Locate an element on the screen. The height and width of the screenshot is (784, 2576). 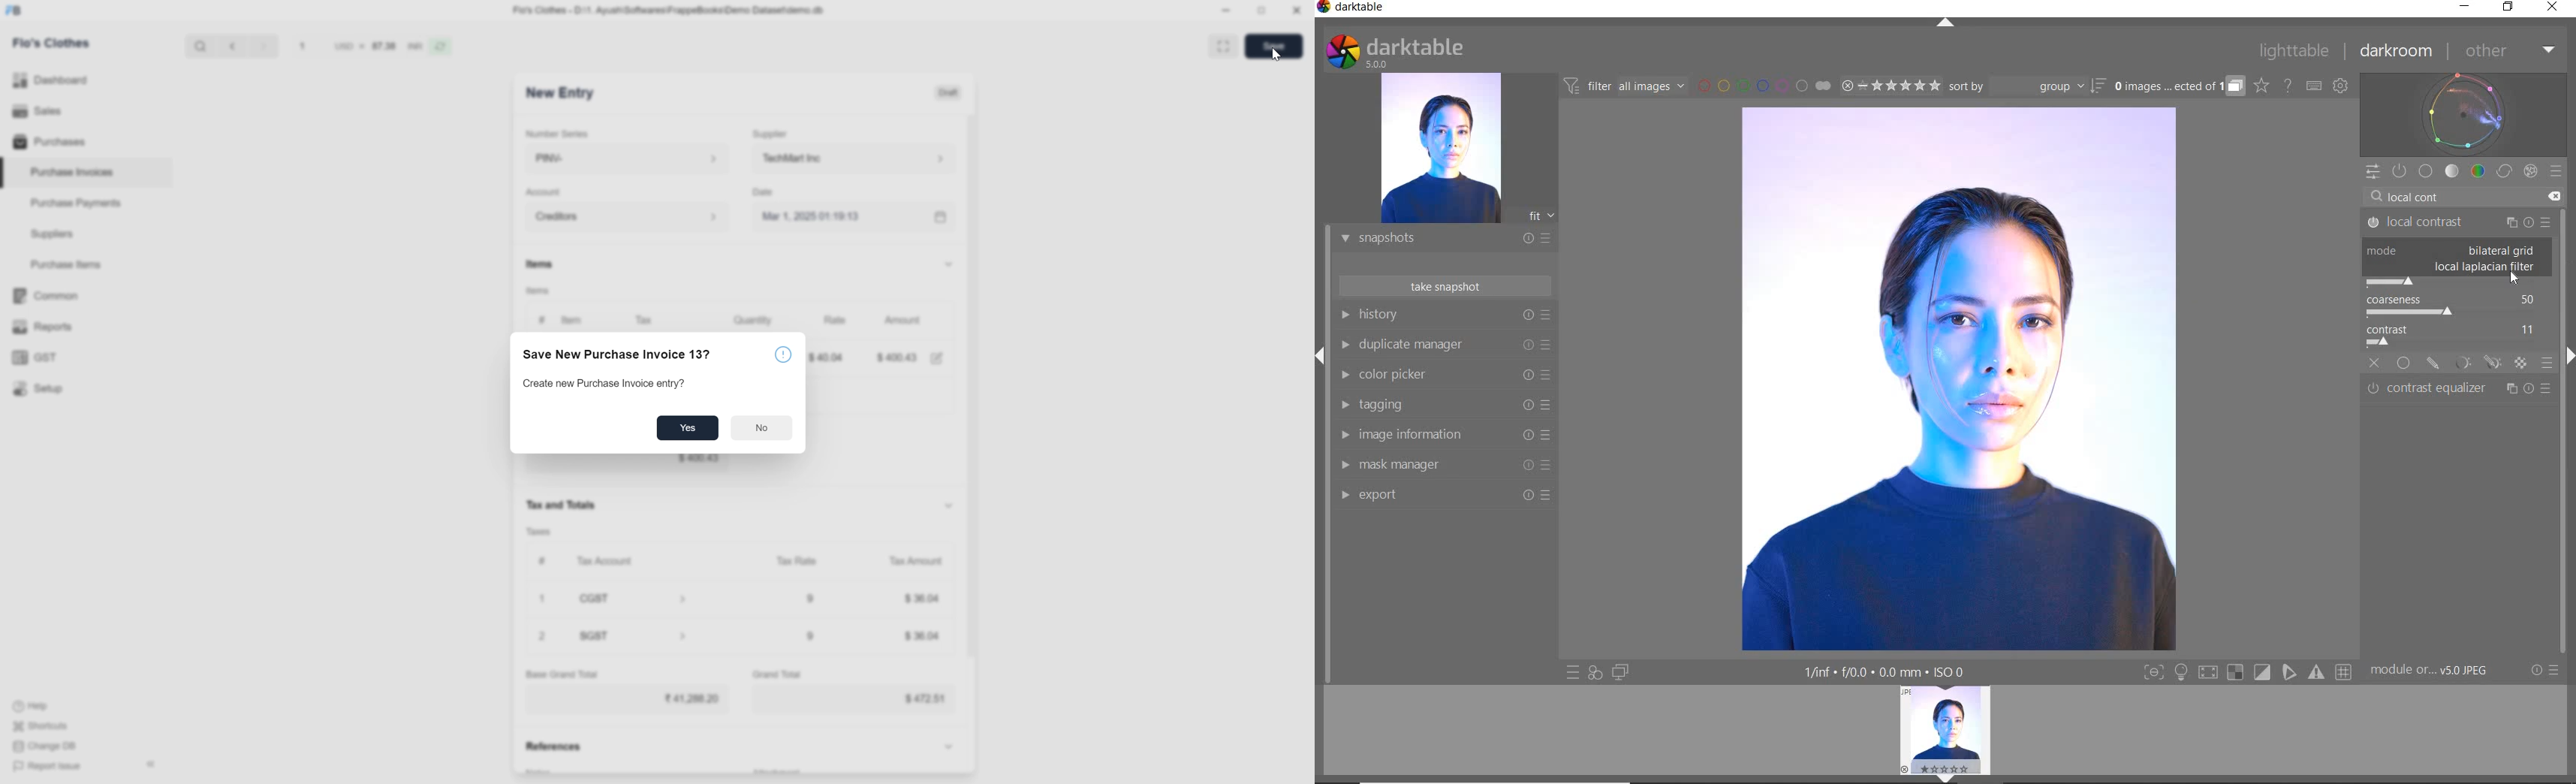
Yes is located at coordinates (687, 430).